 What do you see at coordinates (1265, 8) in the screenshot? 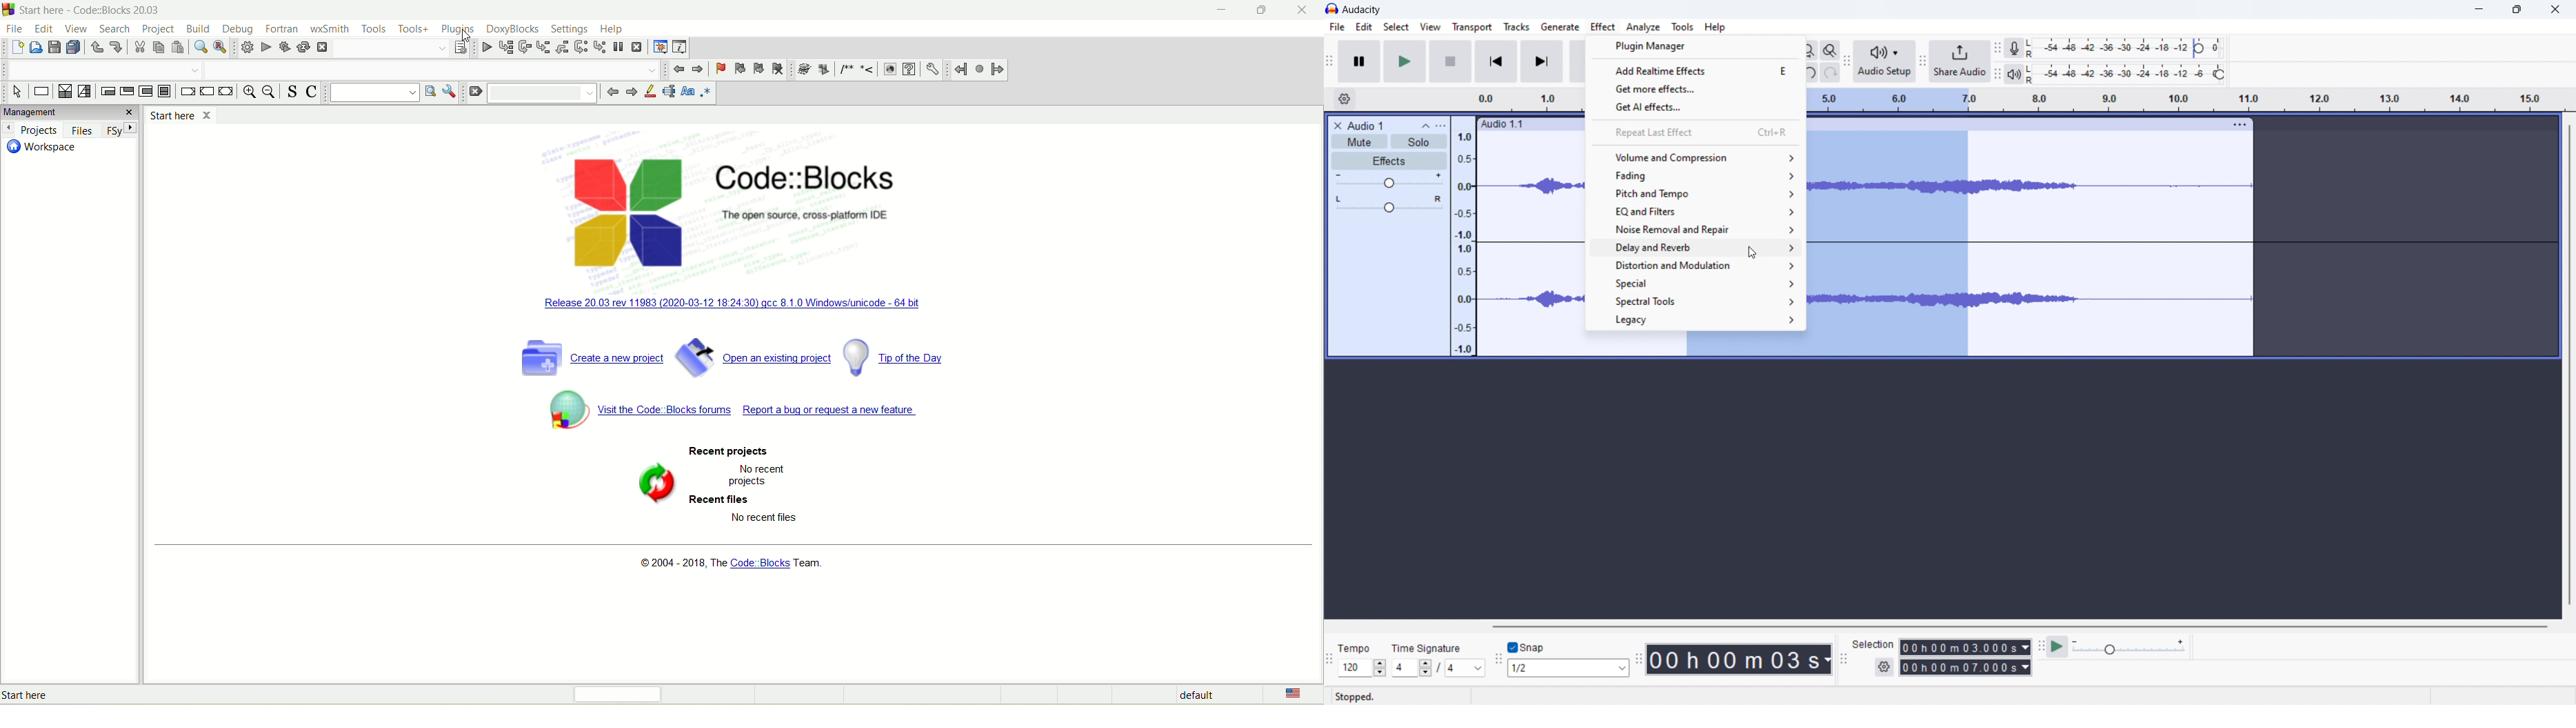
I see `maximize` at bounding box center [1265, 8].